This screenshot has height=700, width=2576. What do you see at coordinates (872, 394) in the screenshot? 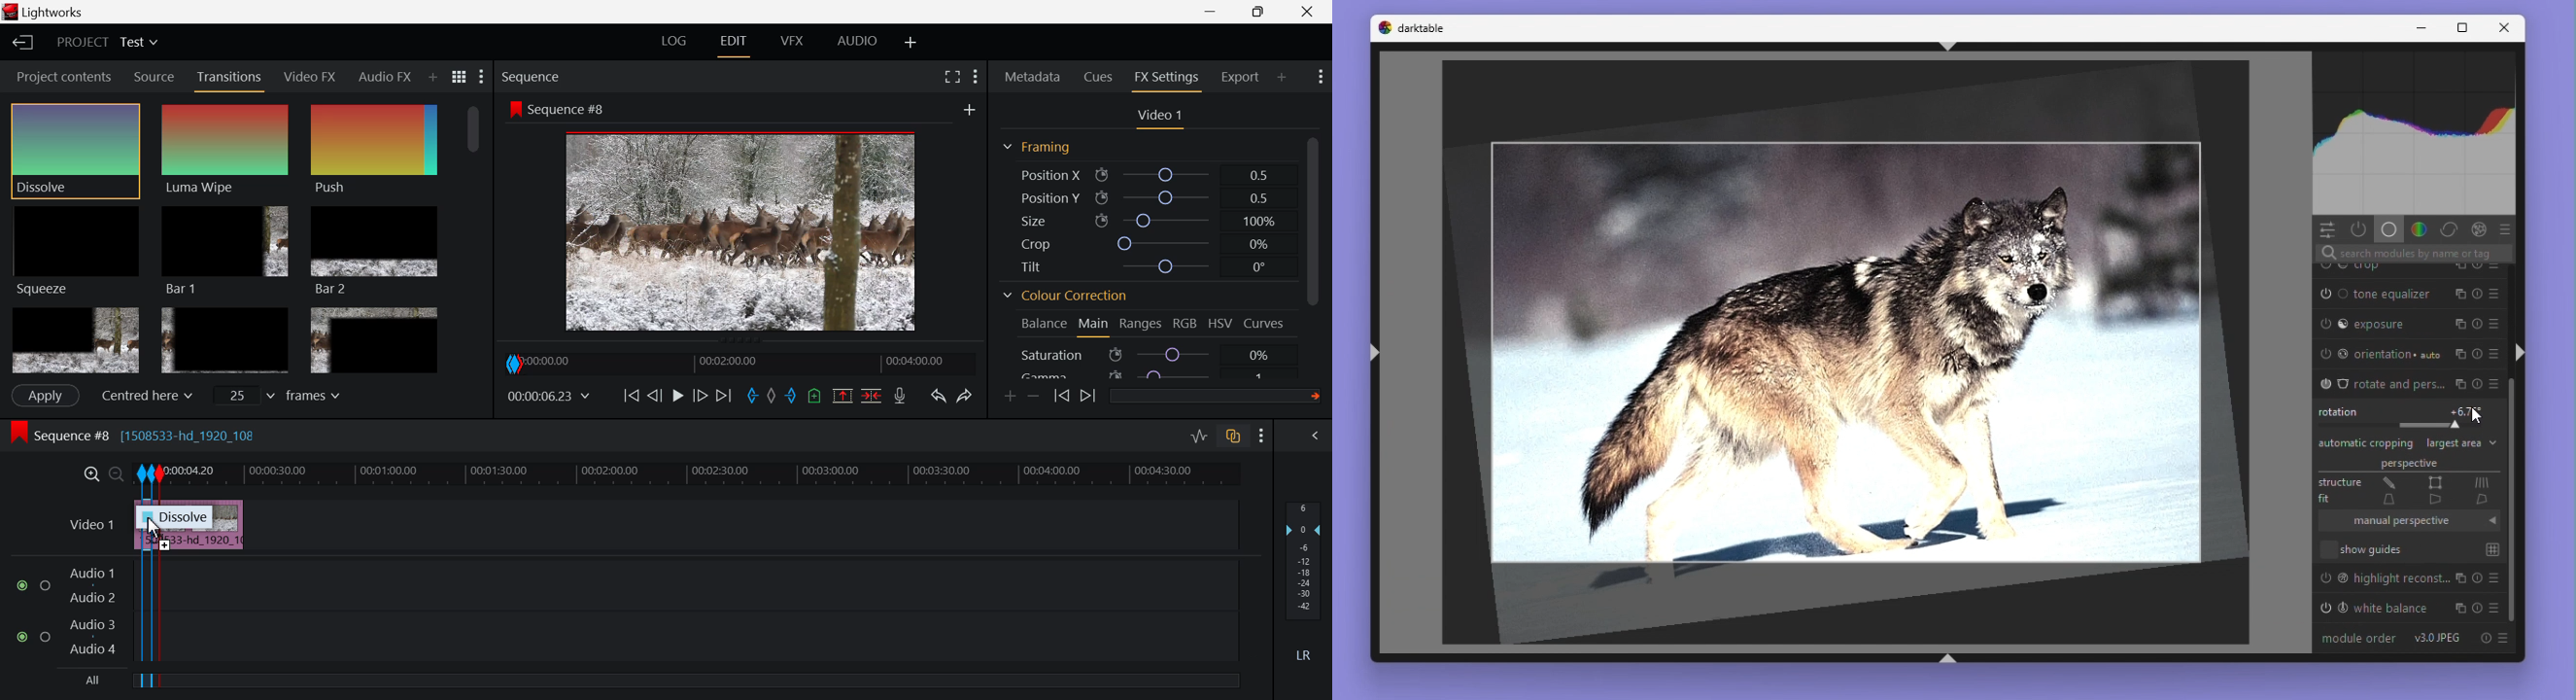
I see `Delete/Cut` at bounding box center [872, 394].